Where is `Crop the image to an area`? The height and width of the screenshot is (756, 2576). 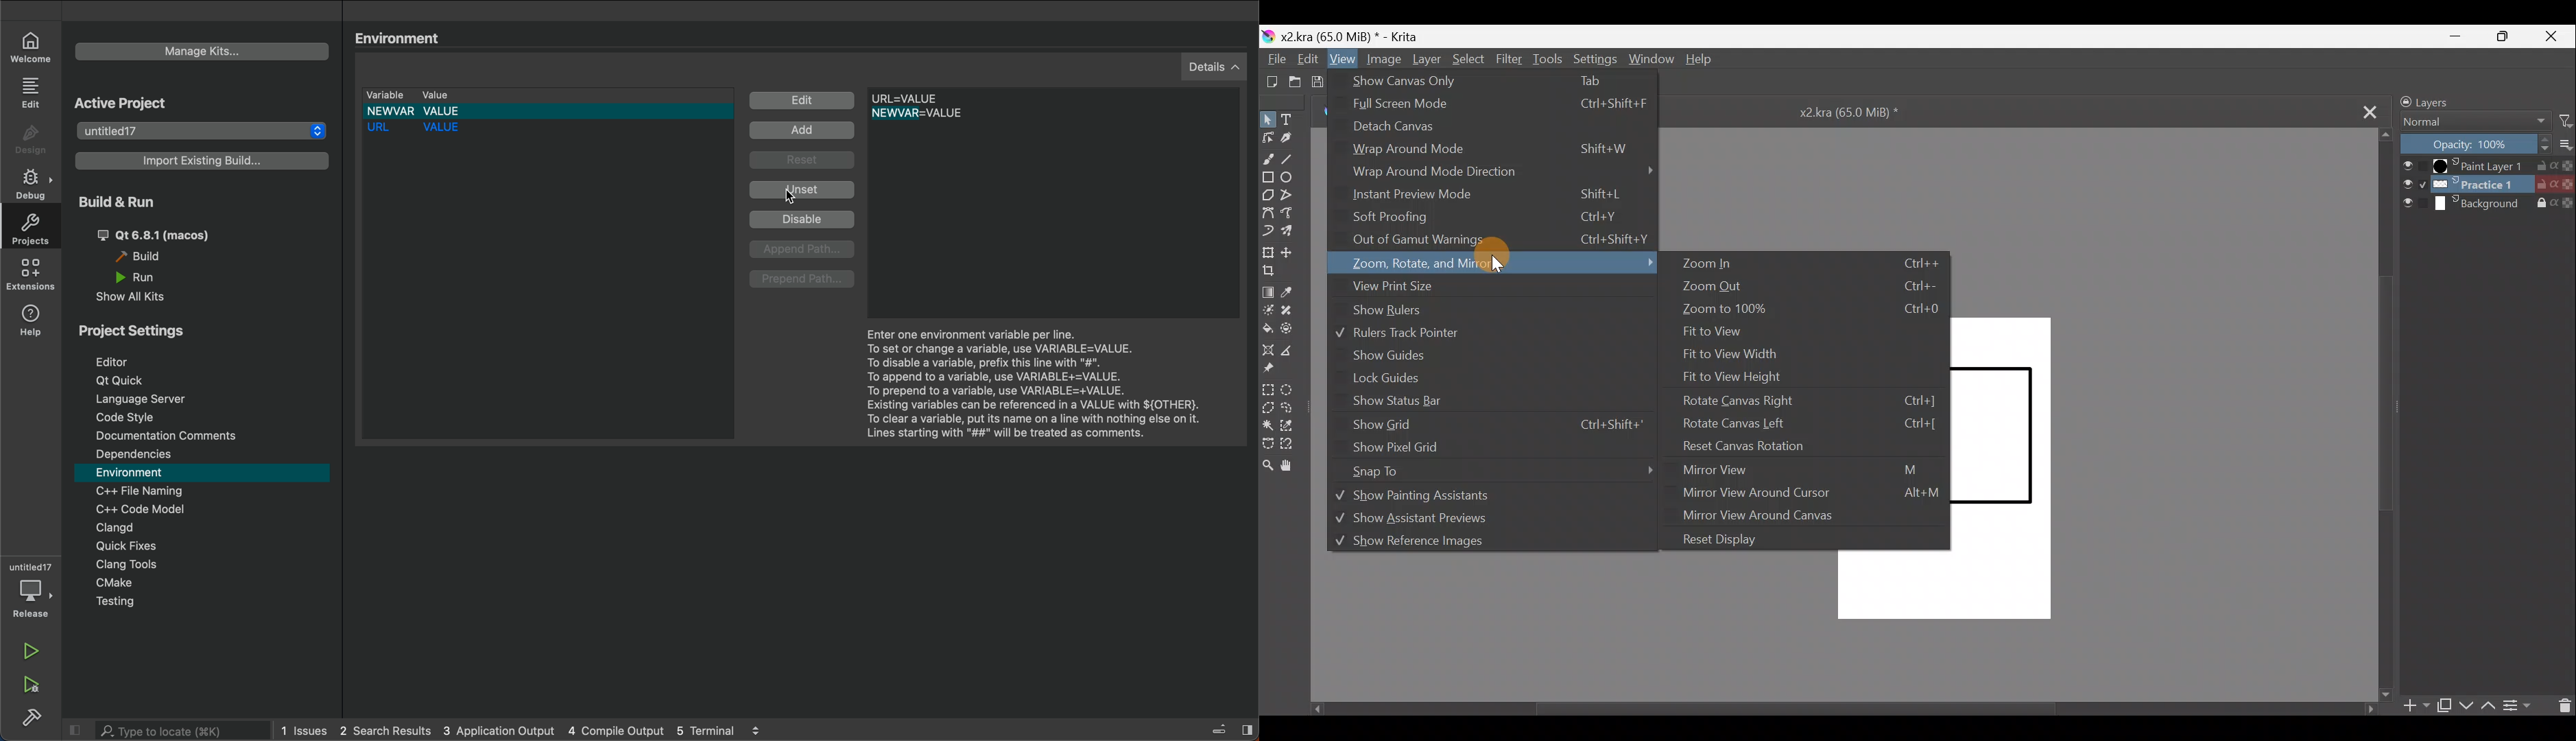 Crop the image to an area is located at coordinates (1275, 274).